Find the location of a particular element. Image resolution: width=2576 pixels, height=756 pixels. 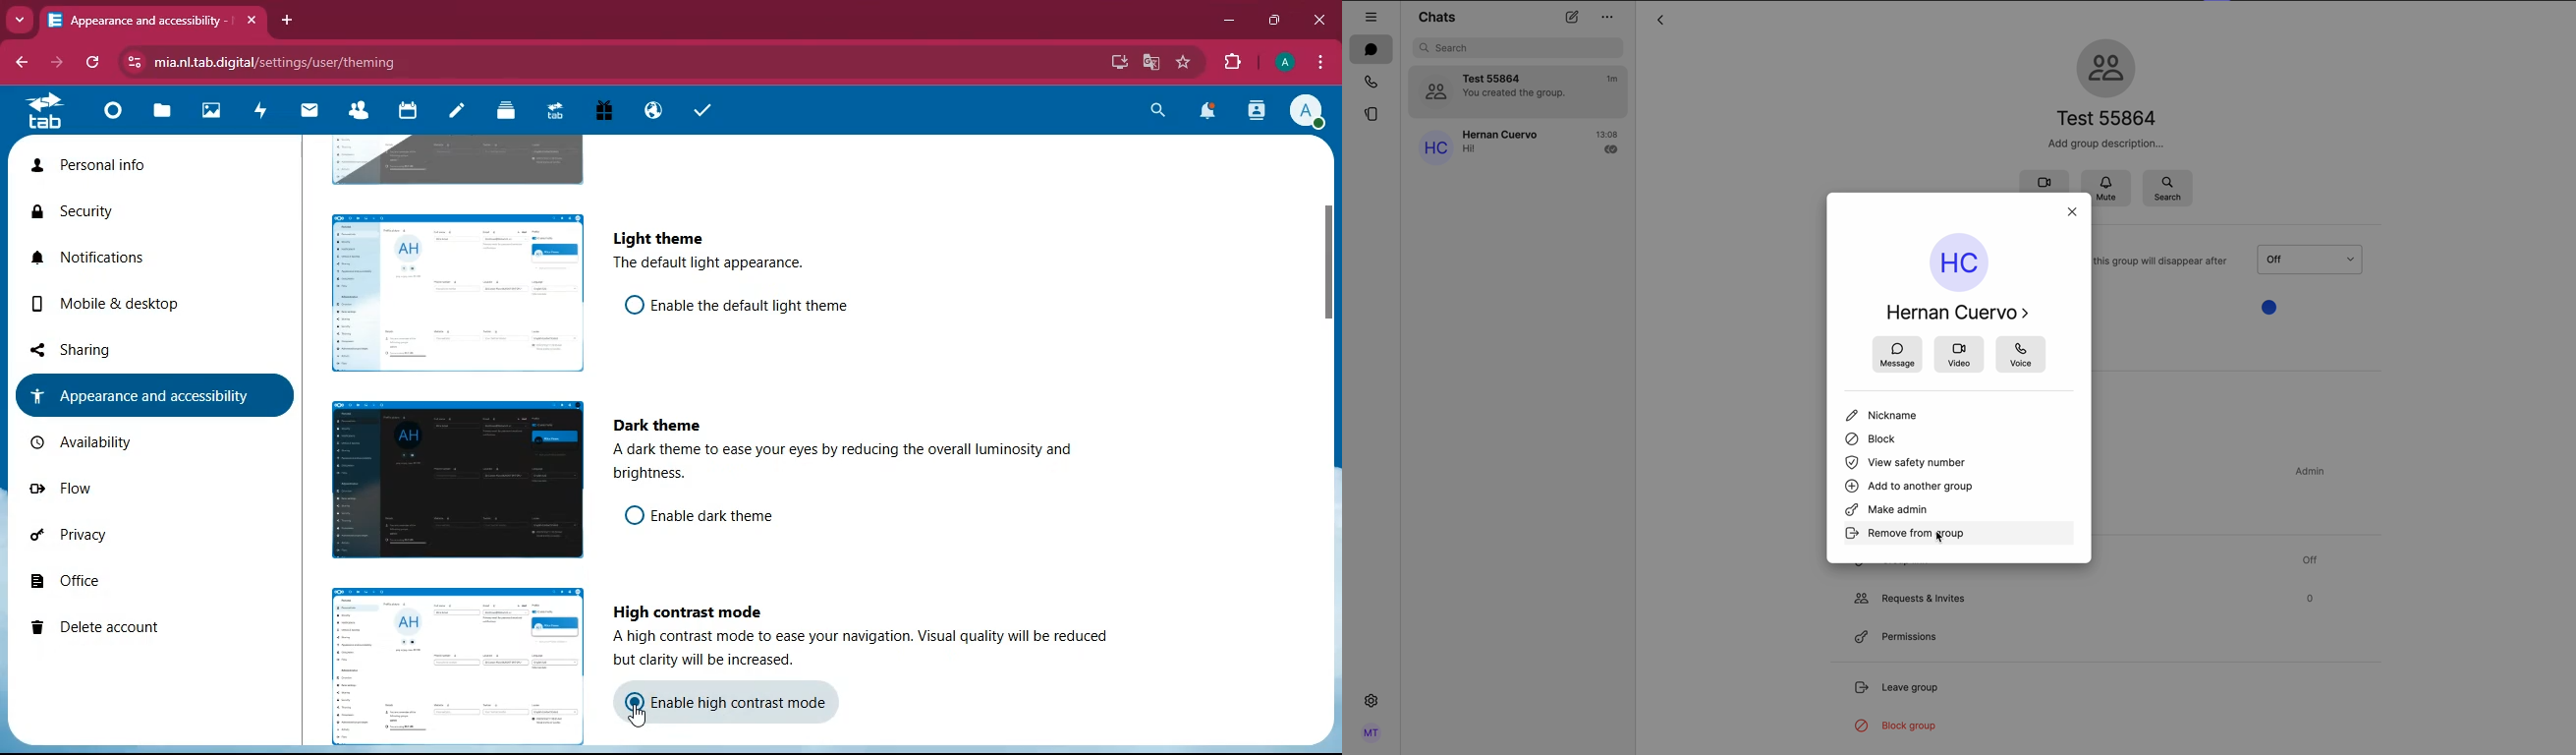

view site information is located at coordinates (138, 63).